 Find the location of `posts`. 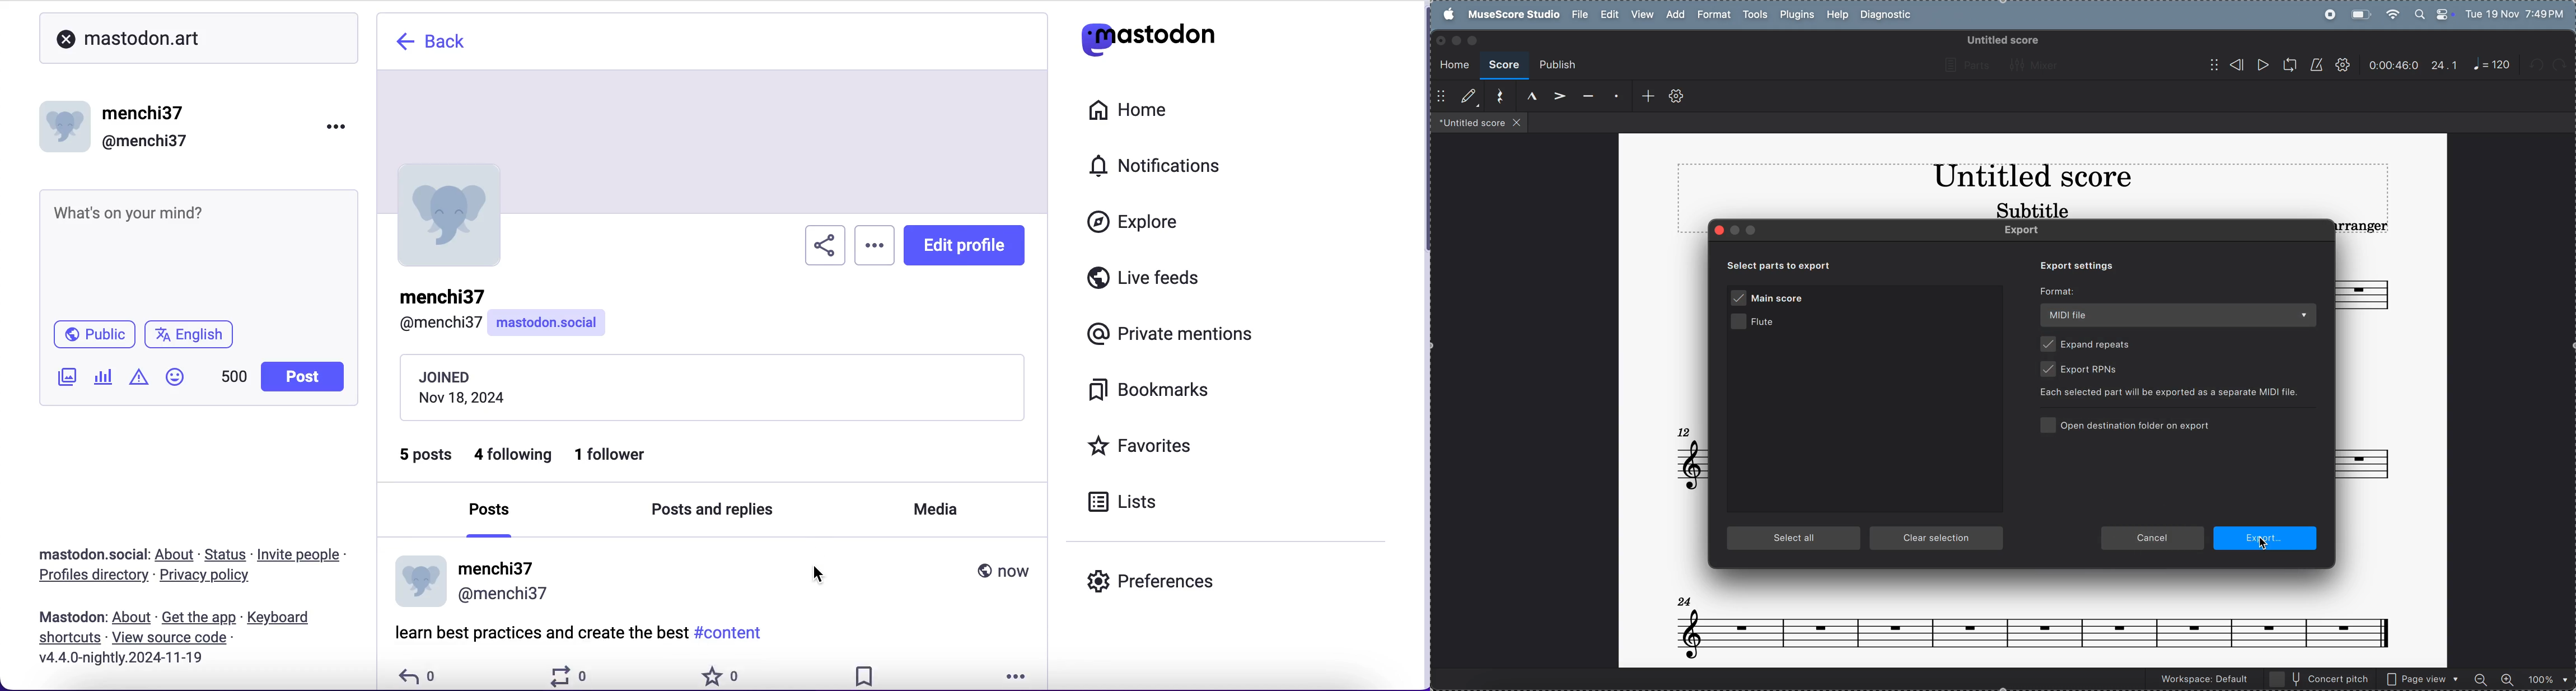

posts is located at coordinates (492, 520).